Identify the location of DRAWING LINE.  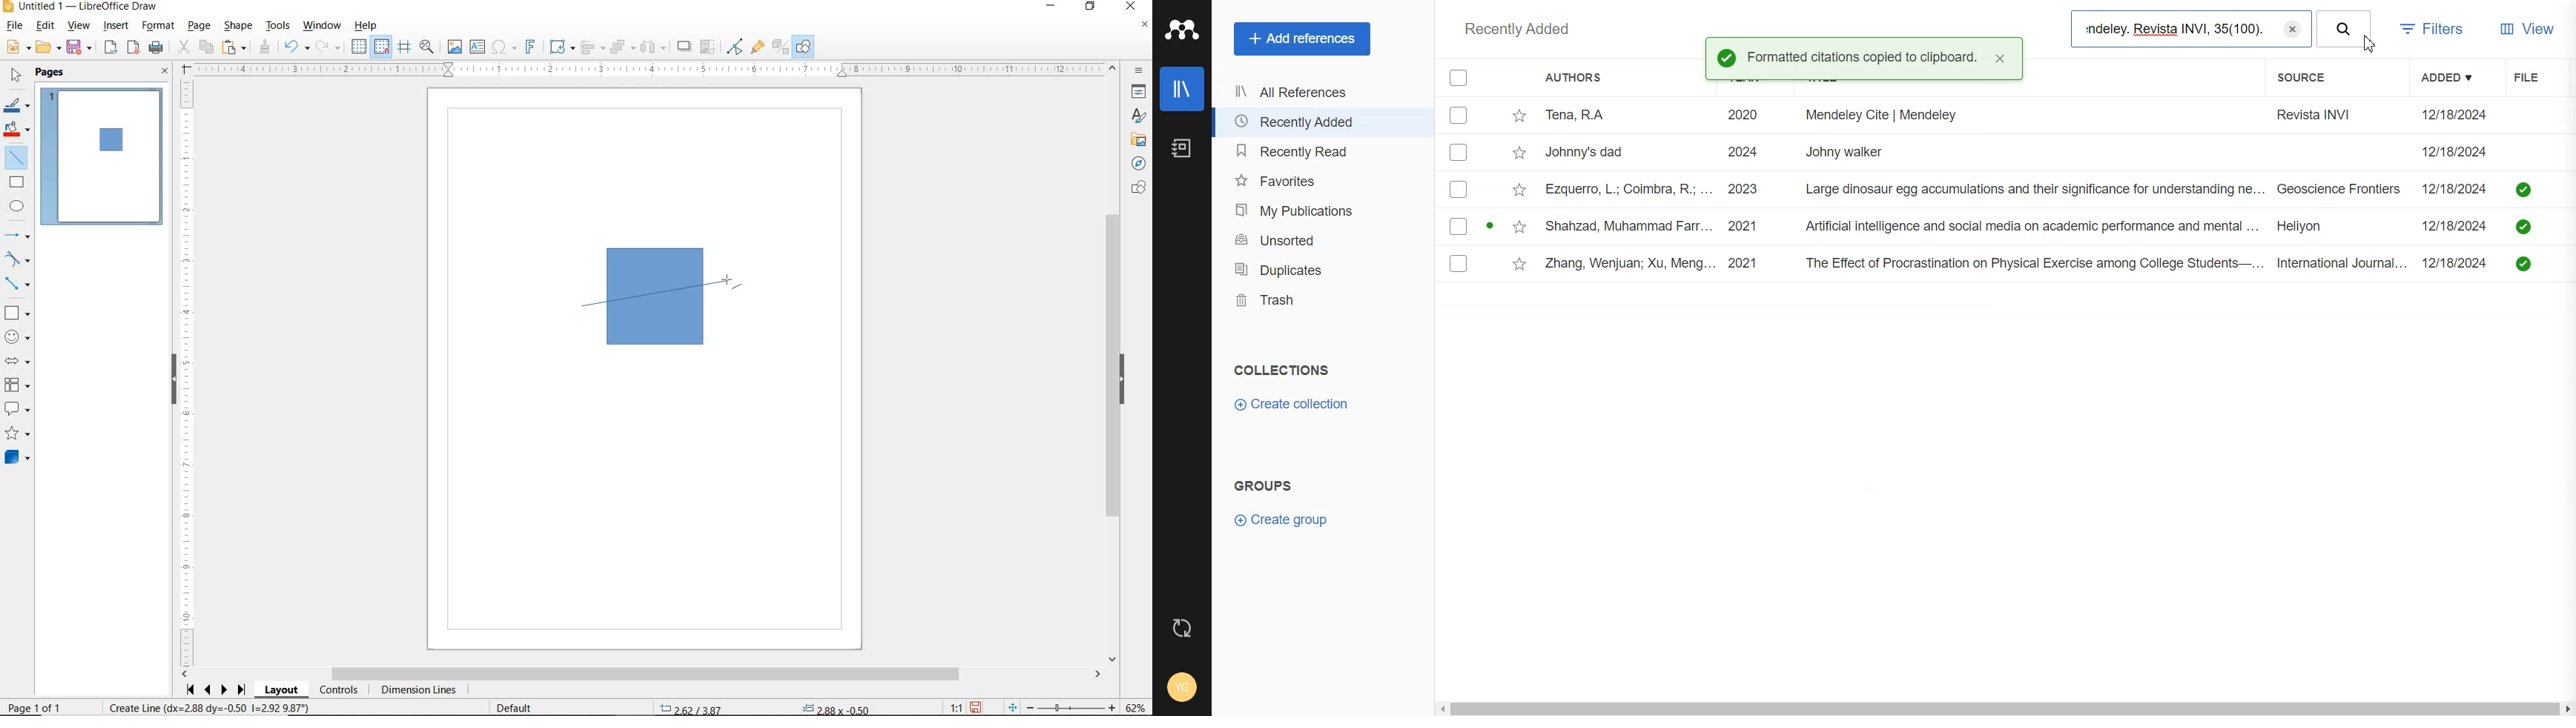
(659, 293).